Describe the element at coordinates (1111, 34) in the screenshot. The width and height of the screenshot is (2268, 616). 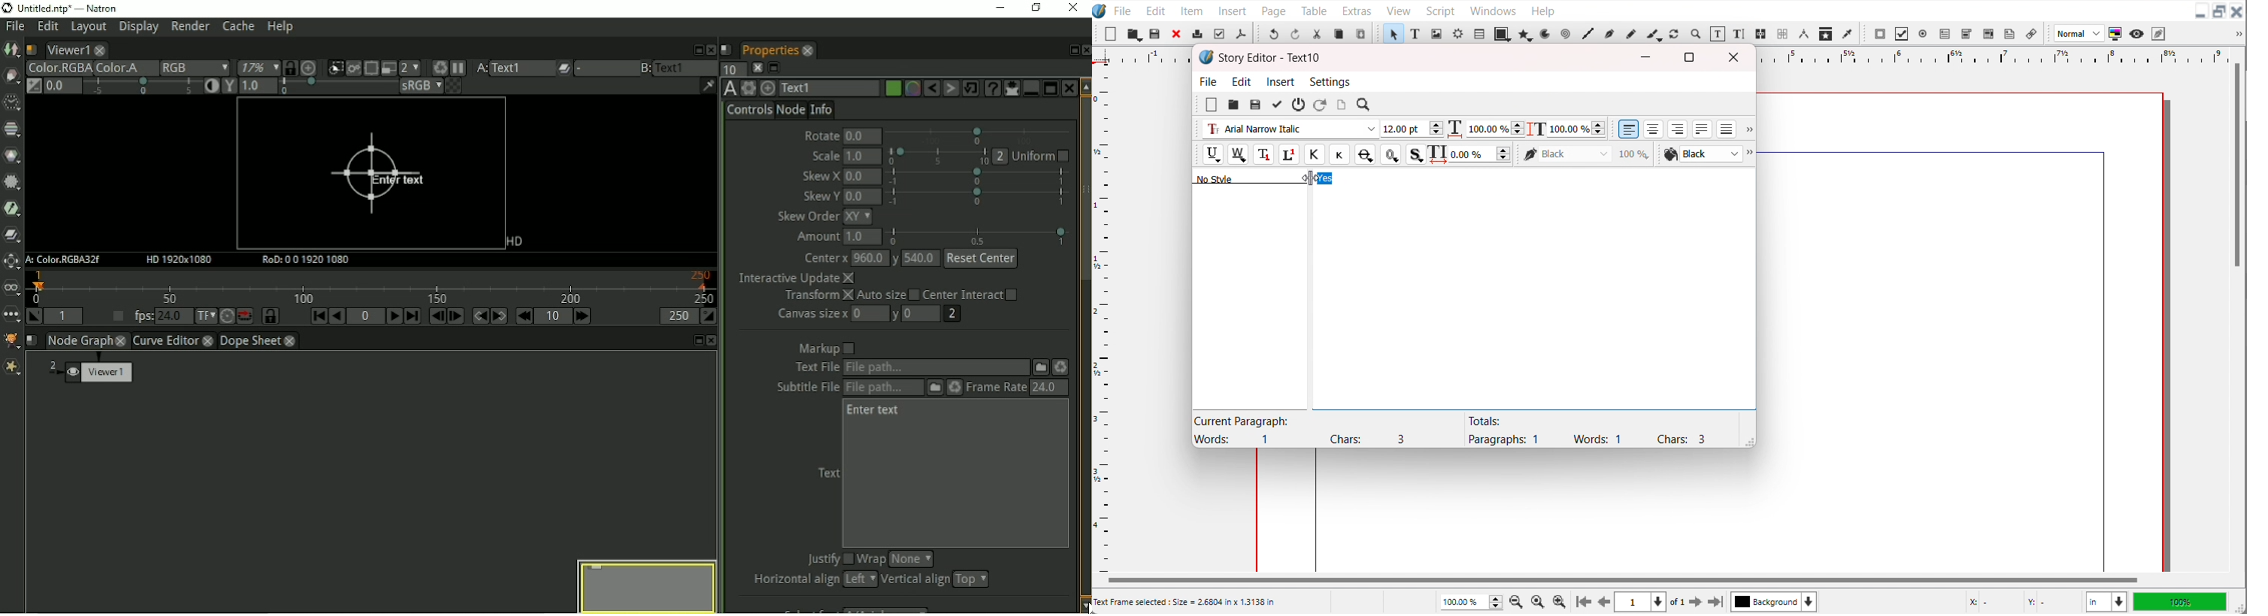
I see `New` at that location.